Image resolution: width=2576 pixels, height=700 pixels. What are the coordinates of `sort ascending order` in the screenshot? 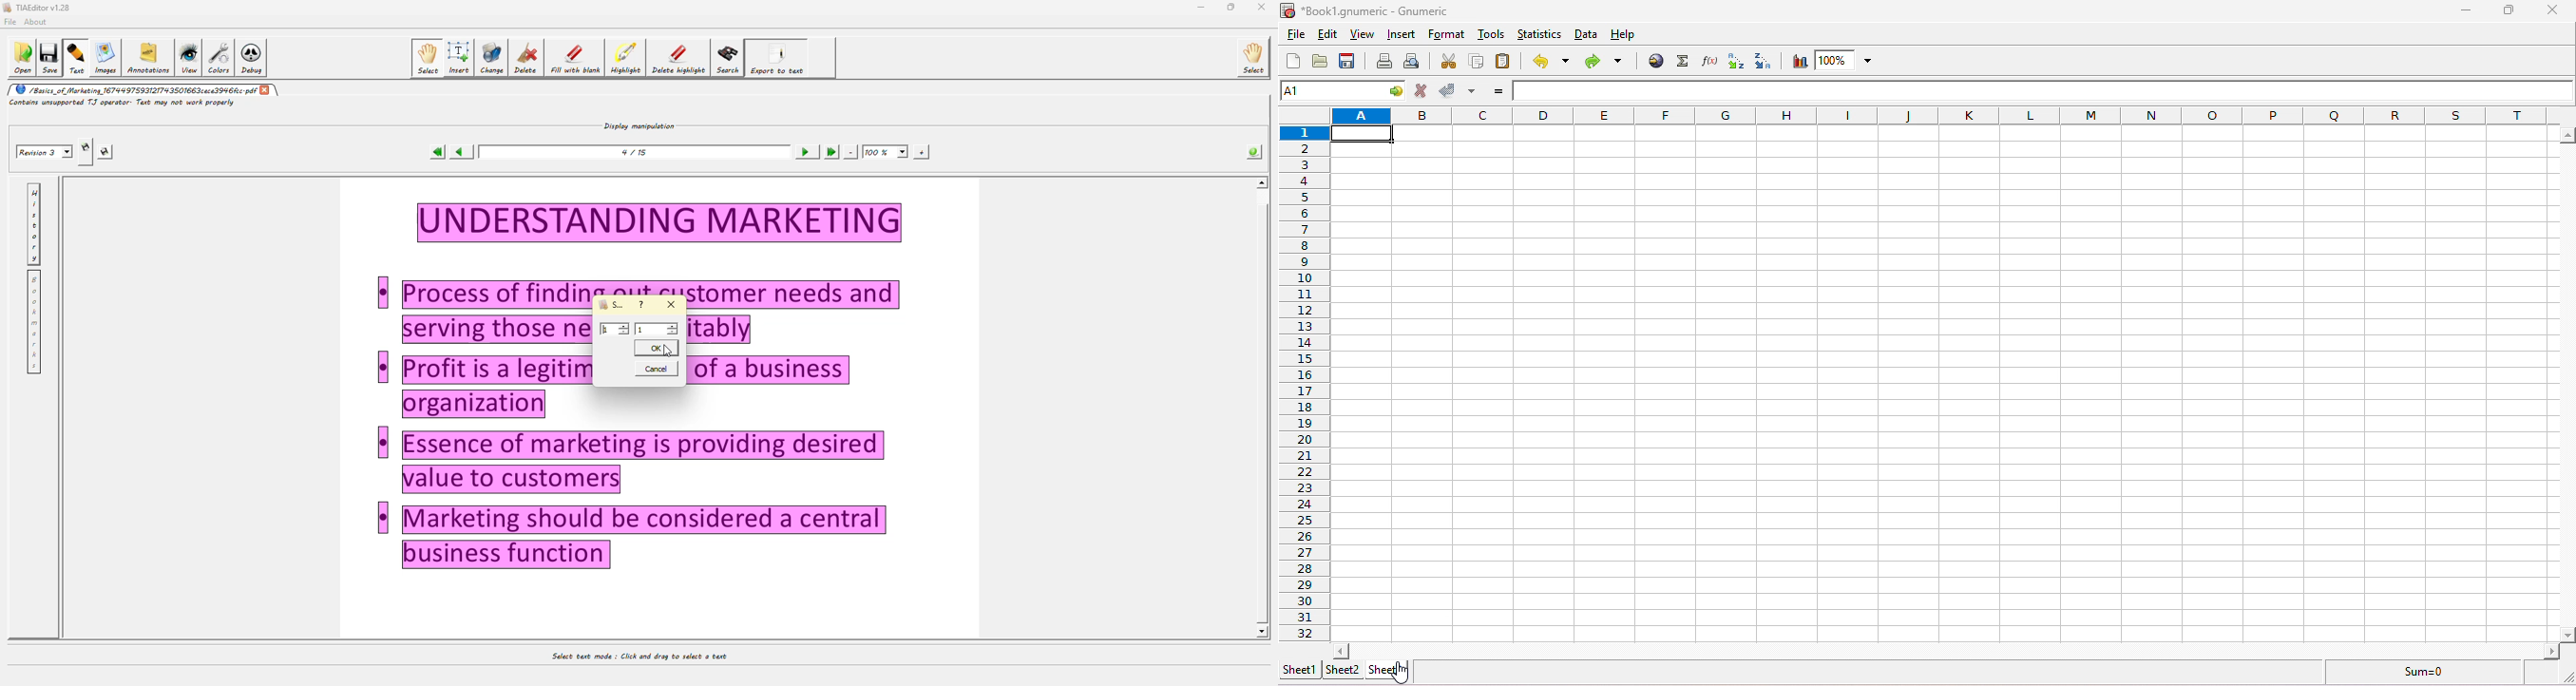 It's located at (1733, 60).